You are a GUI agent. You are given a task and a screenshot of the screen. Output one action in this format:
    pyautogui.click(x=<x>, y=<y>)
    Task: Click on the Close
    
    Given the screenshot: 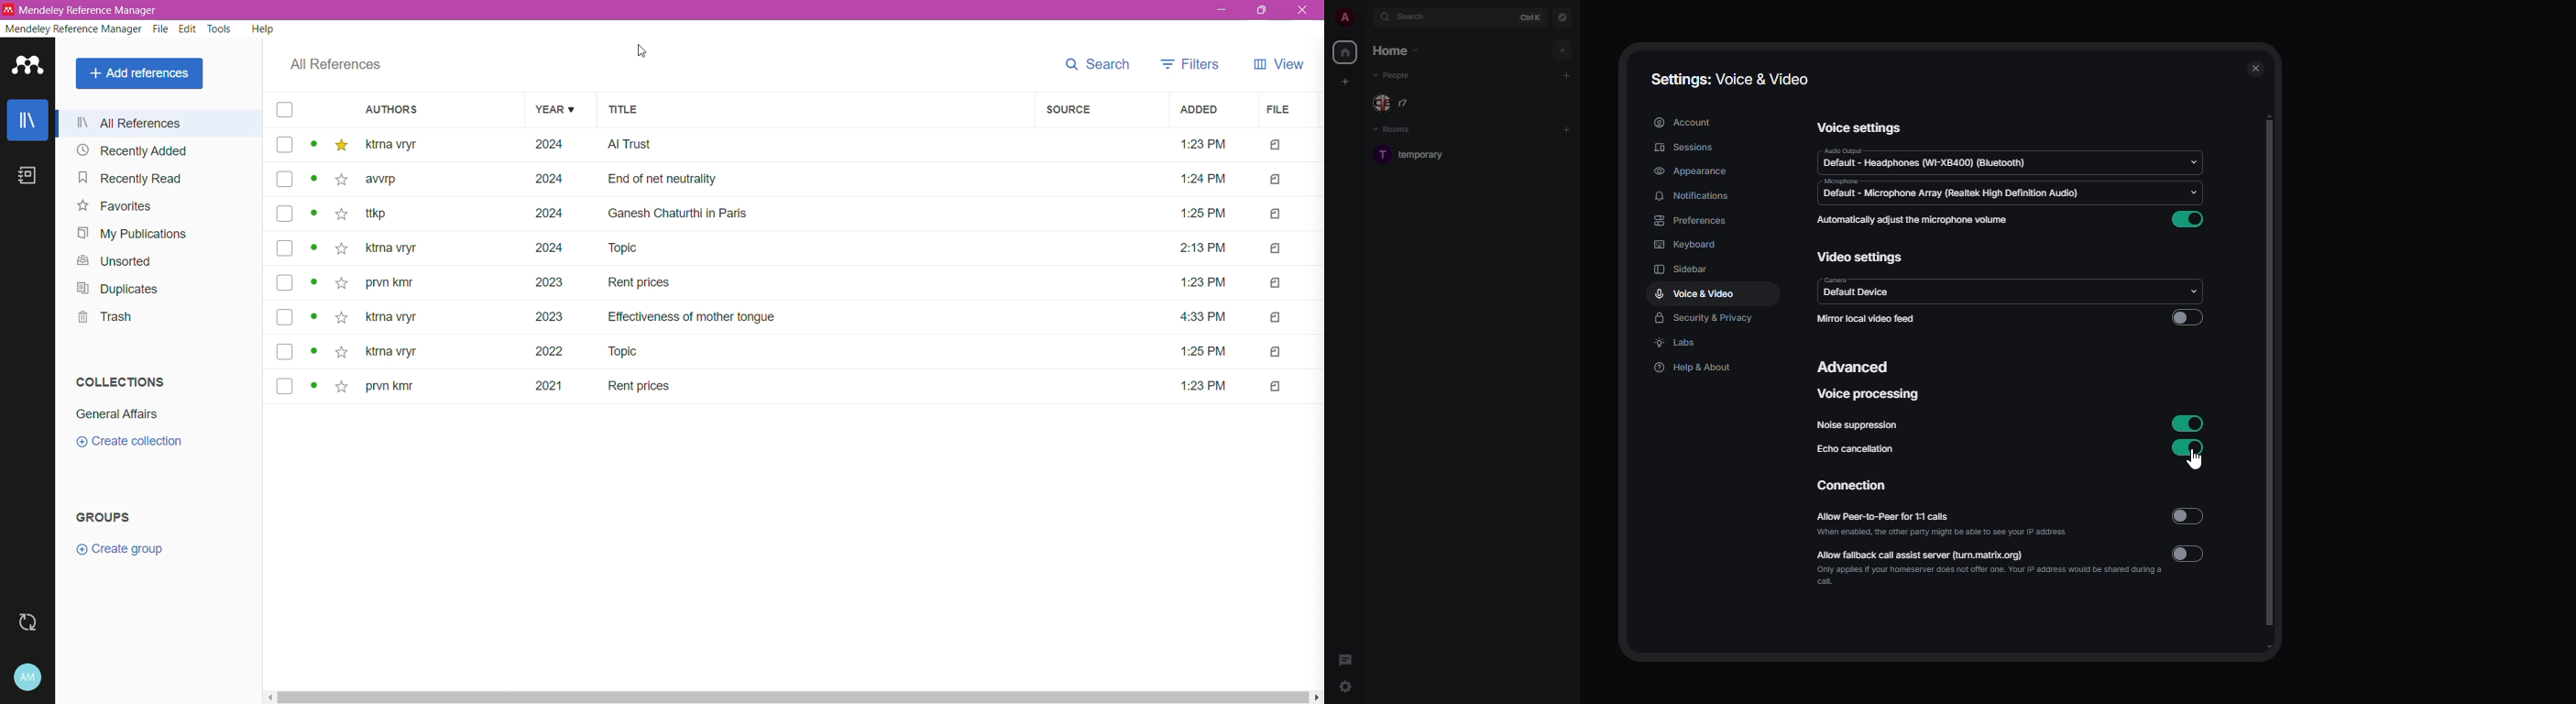 What is the action you would take?
    pyautogui.click(x=1305, y=10)
    